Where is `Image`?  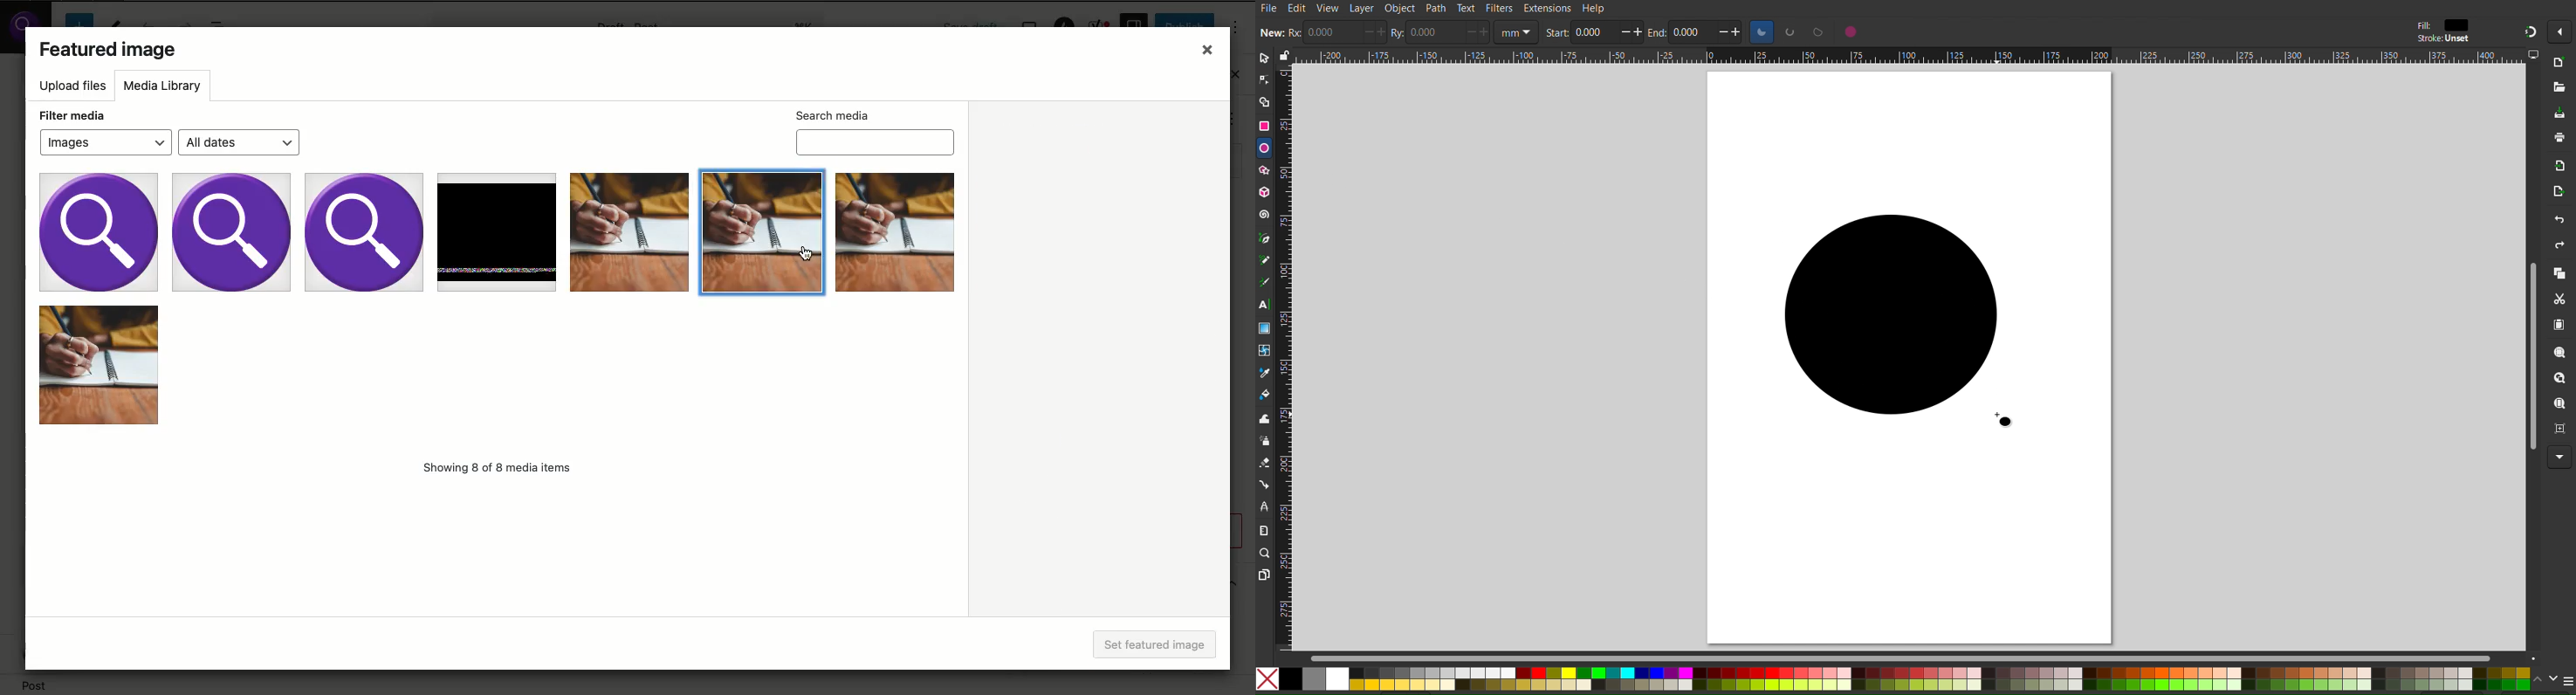
Image is located at coordinates (895, 233).